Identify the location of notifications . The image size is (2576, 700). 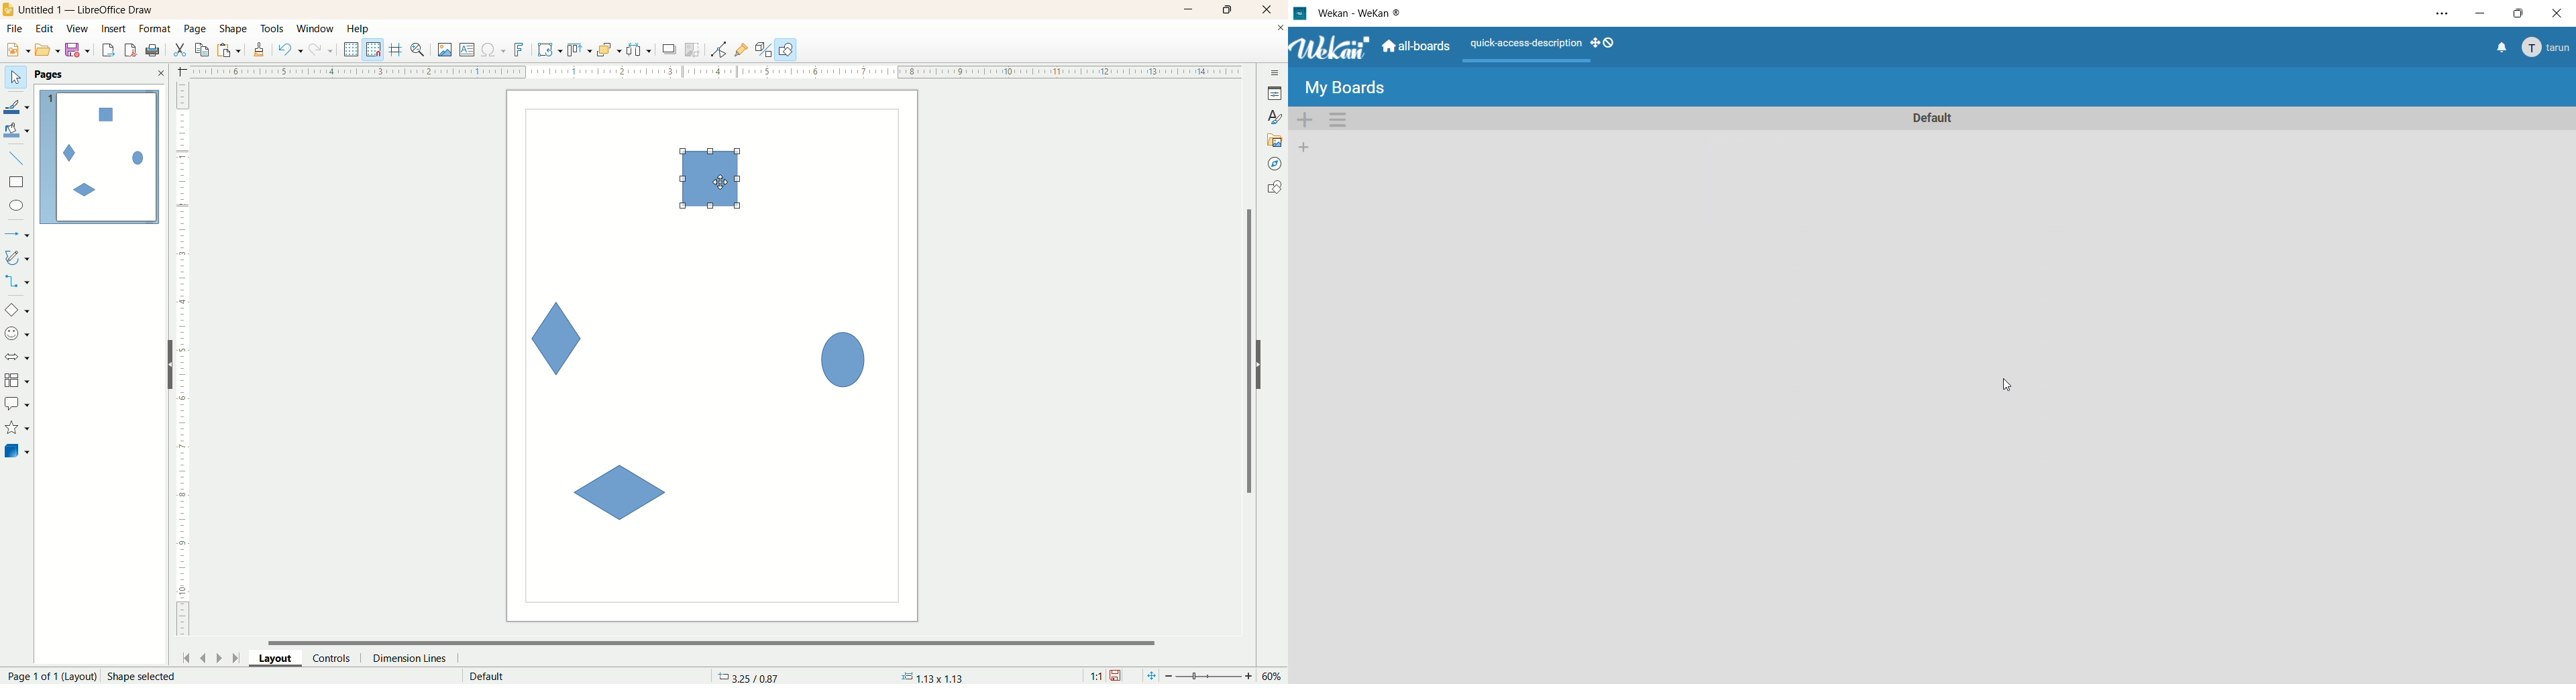
(2500, 48).